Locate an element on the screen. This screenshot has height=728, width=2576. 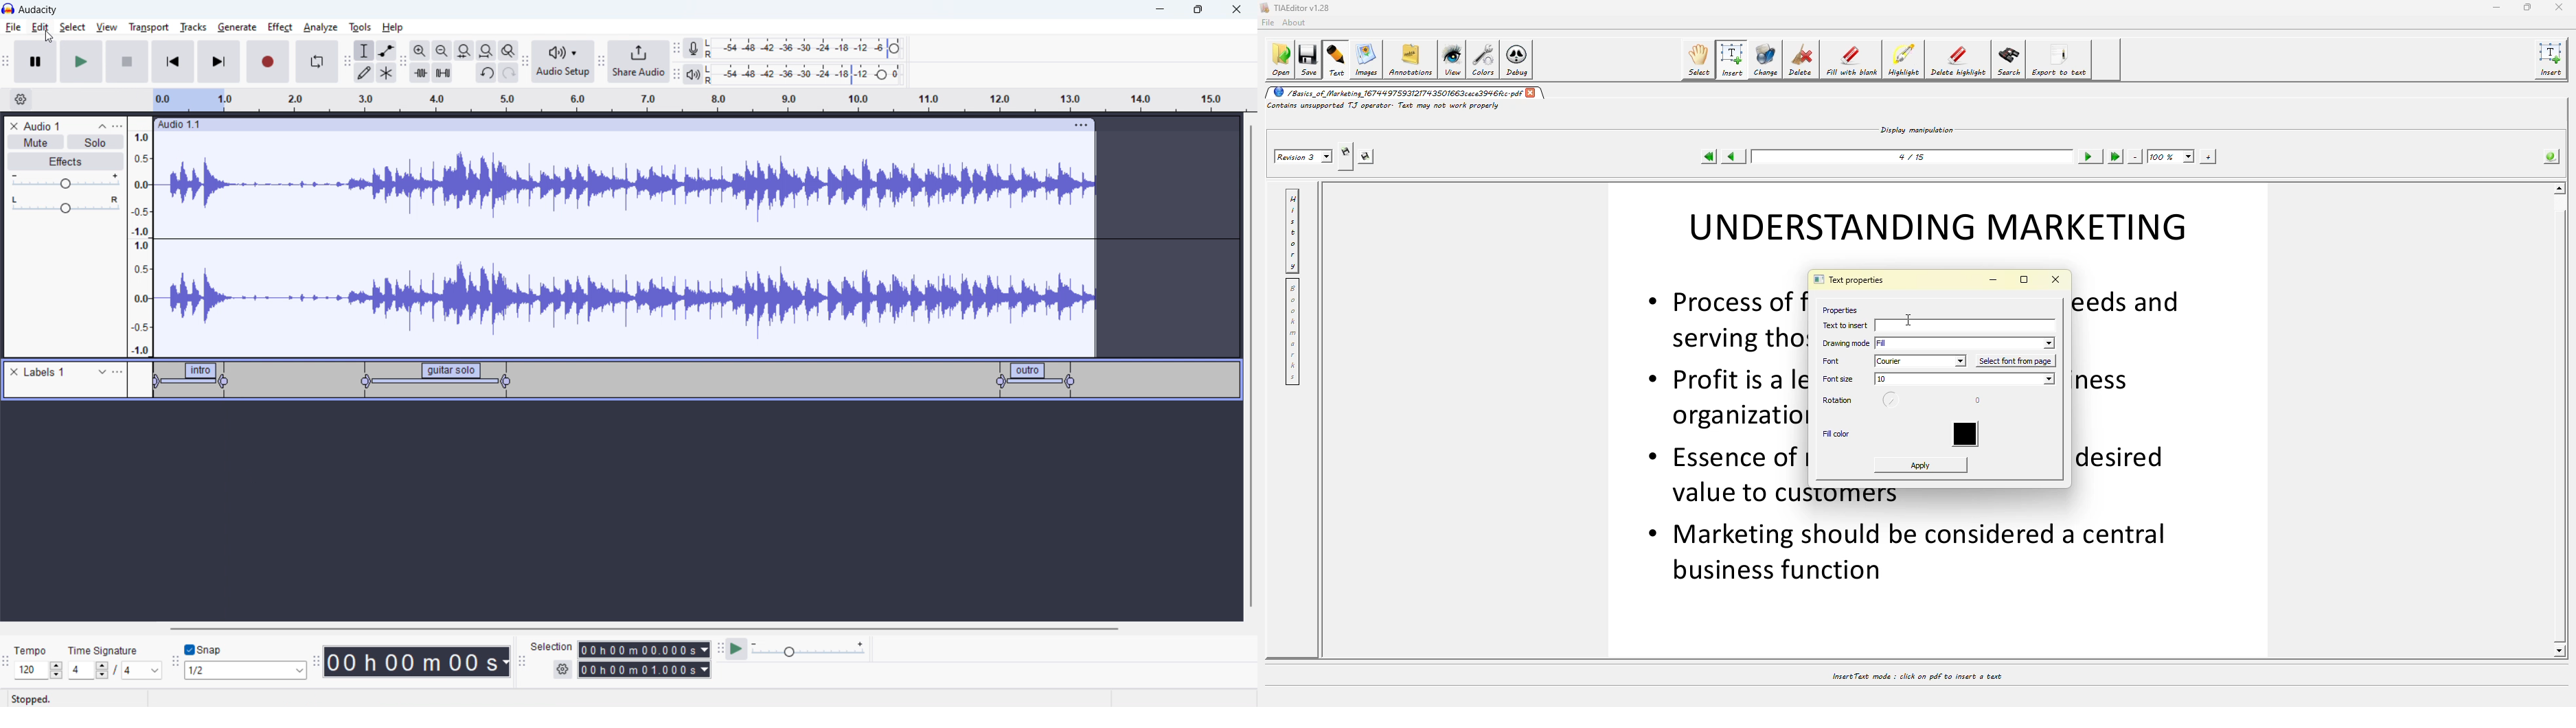
toggle snap is located at coordinates (204, 650).